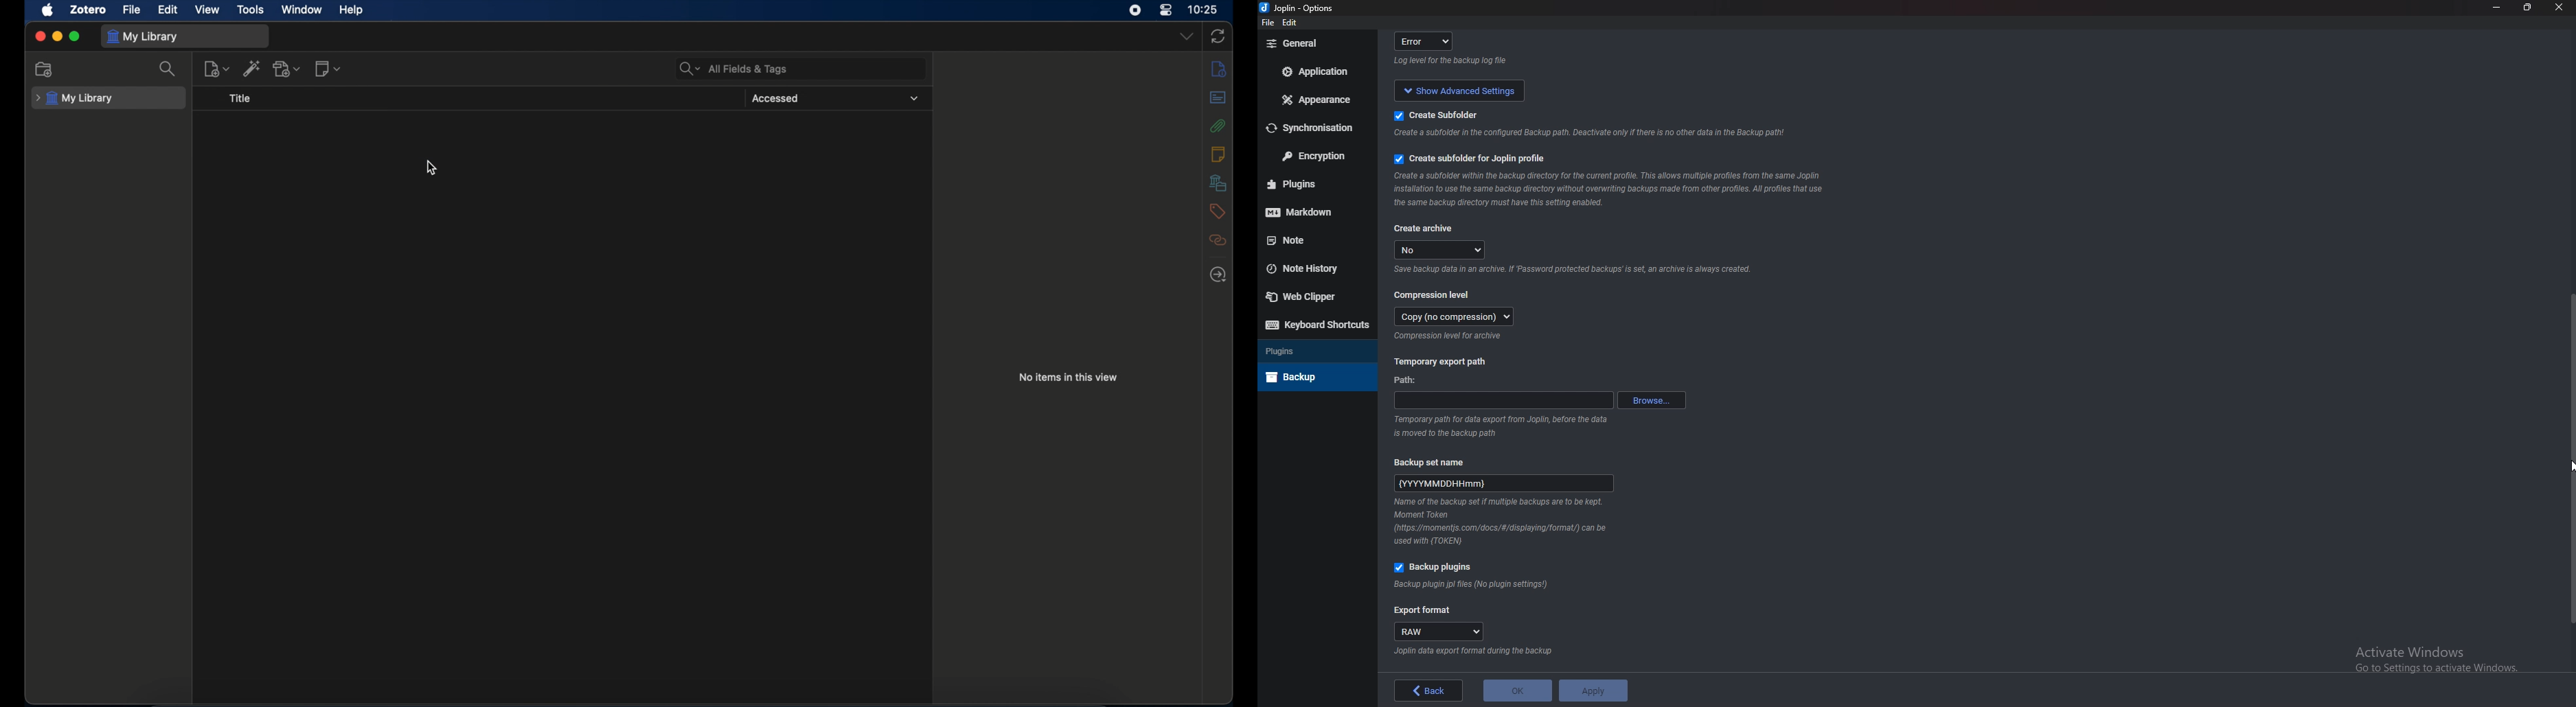  What do you see at coordinates (1424, 229) in the screenshot?
I see `Create archive` at bounding box center [1424, 229].